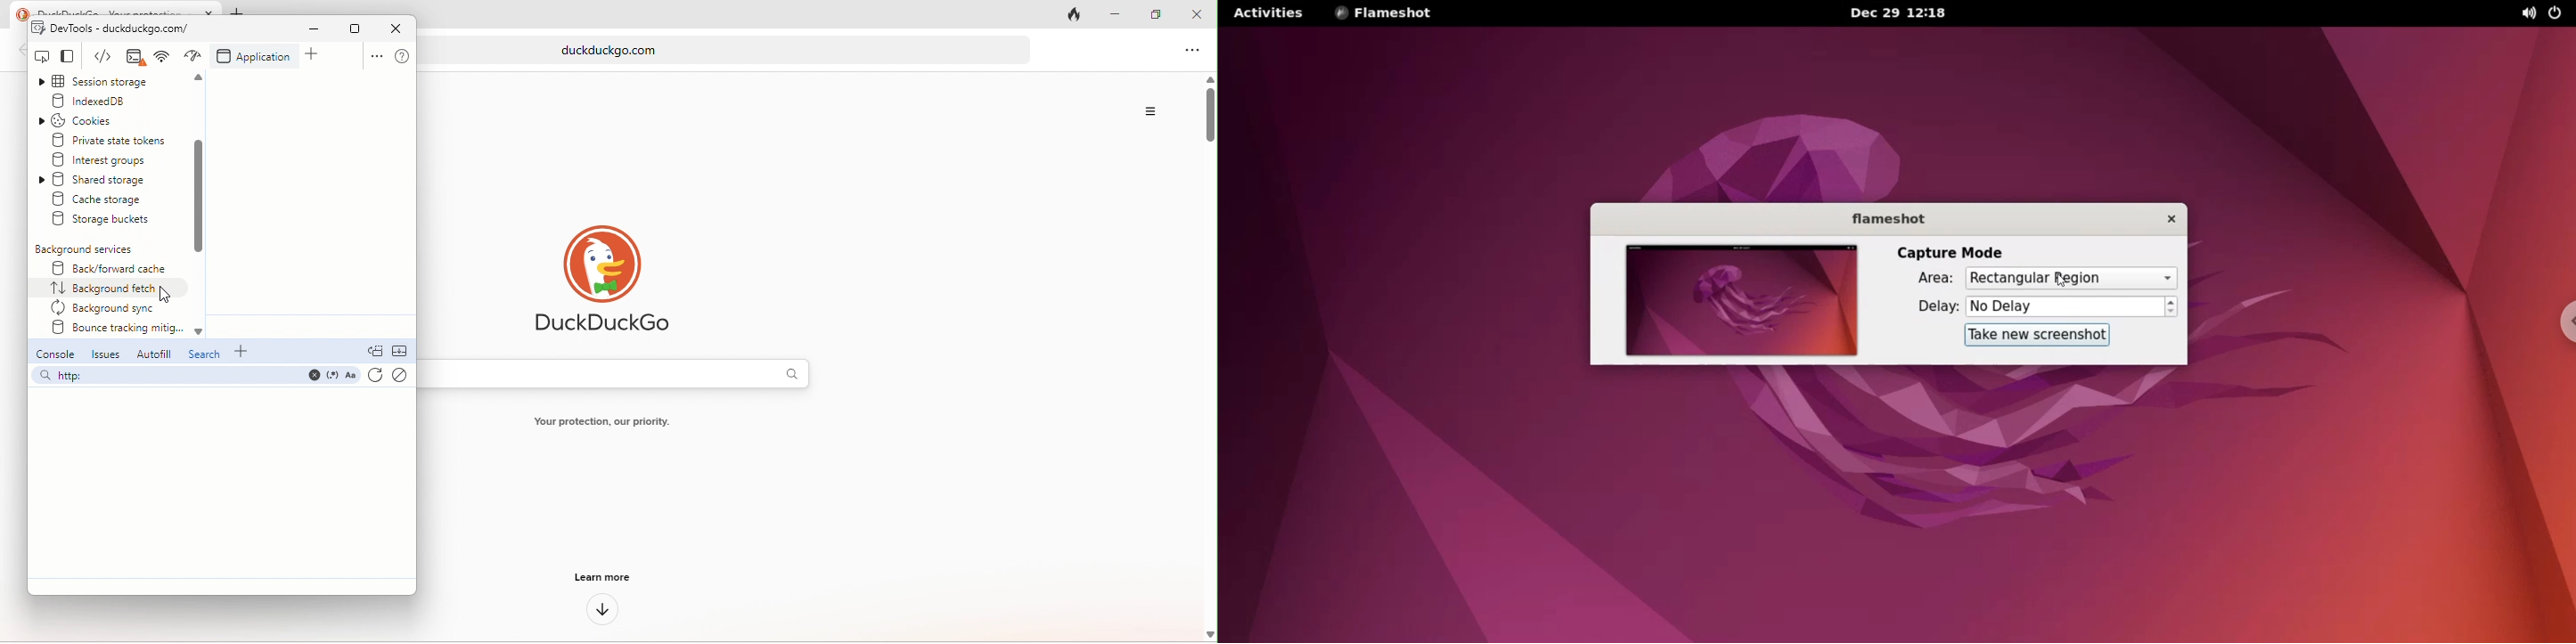  I want to click on change view, so click(75, 58).